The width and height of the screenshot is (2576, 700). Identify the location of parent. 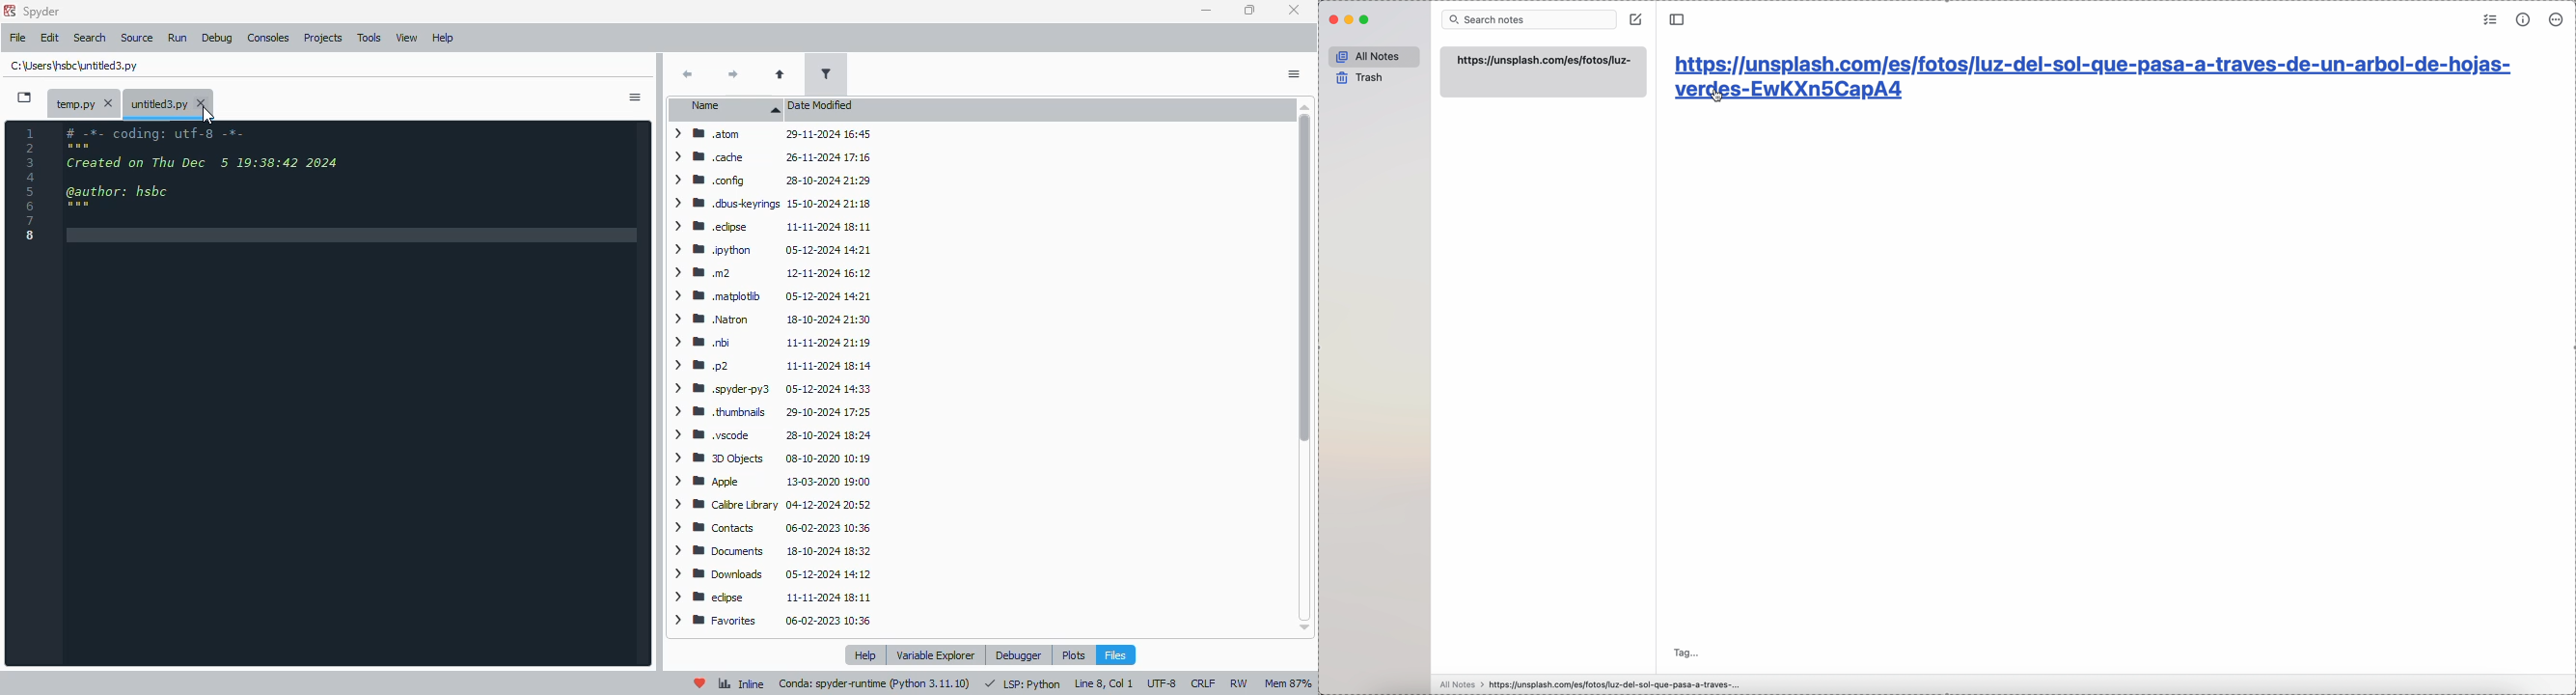
(781, 75).